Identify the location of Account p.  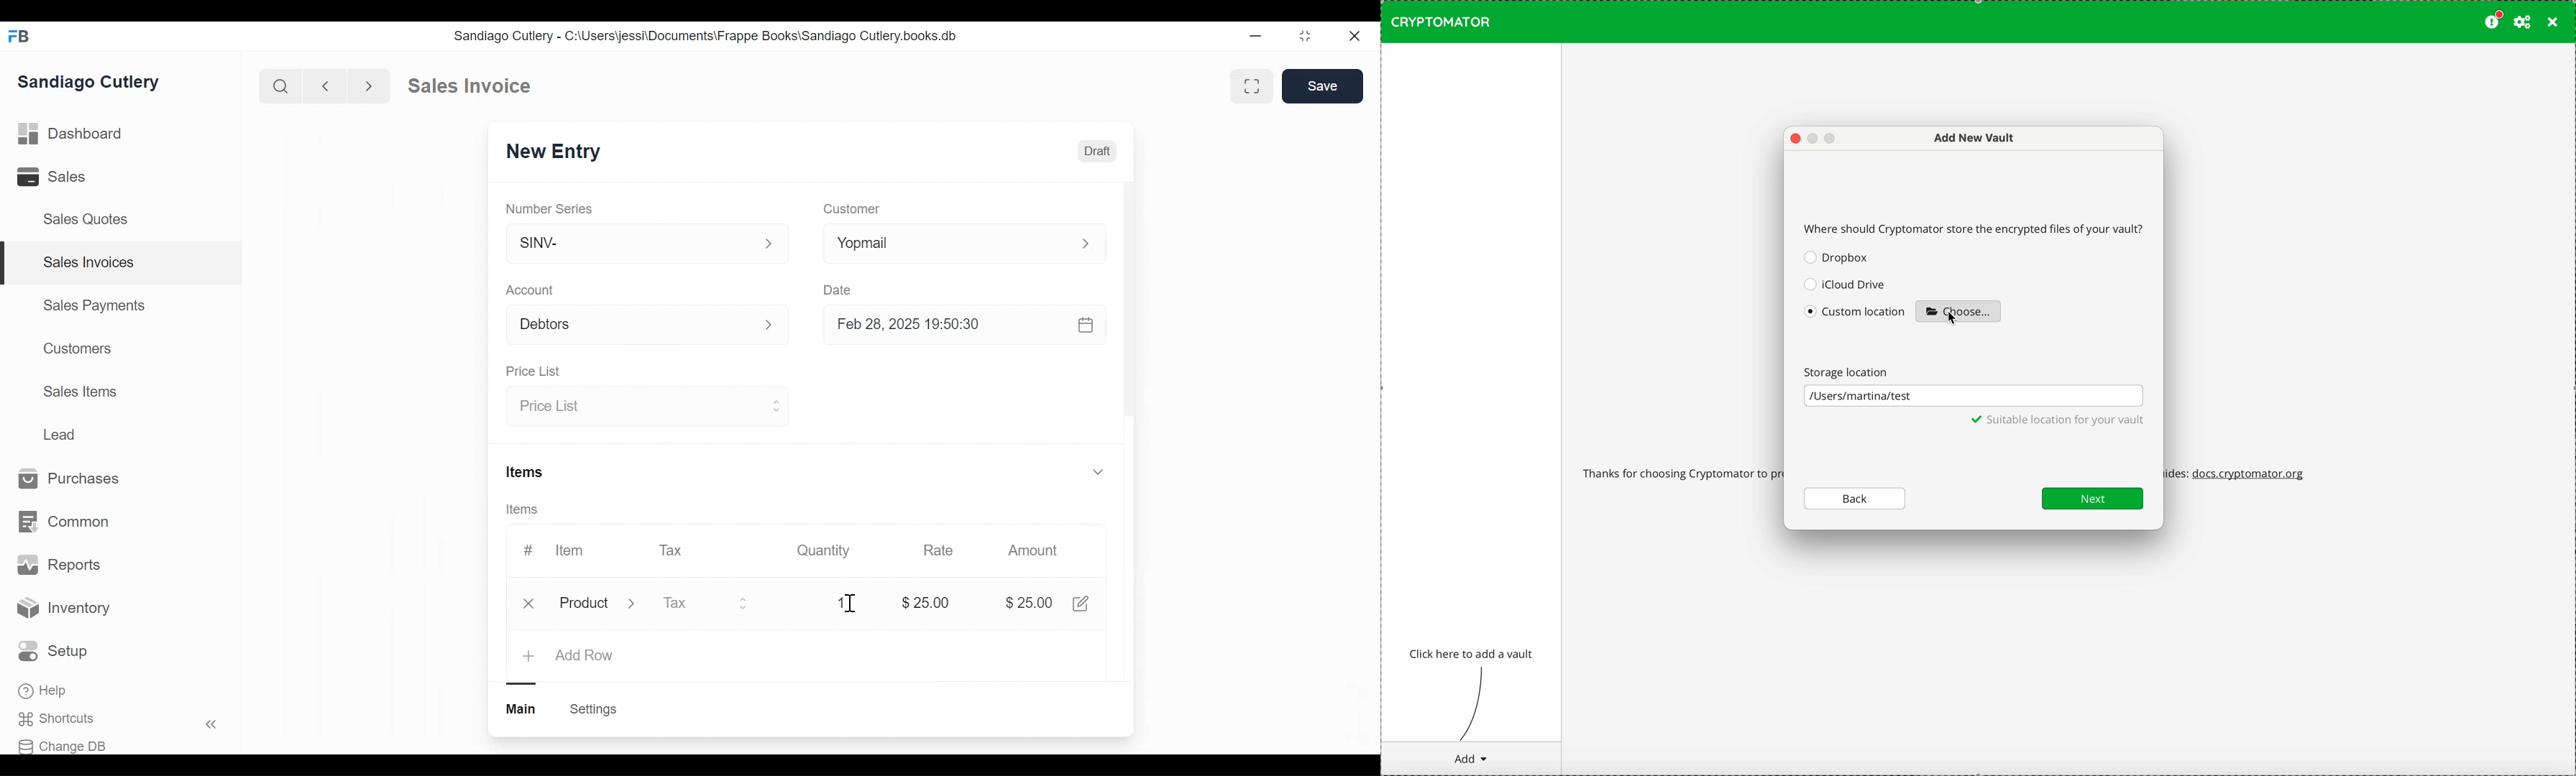
(648, 325).